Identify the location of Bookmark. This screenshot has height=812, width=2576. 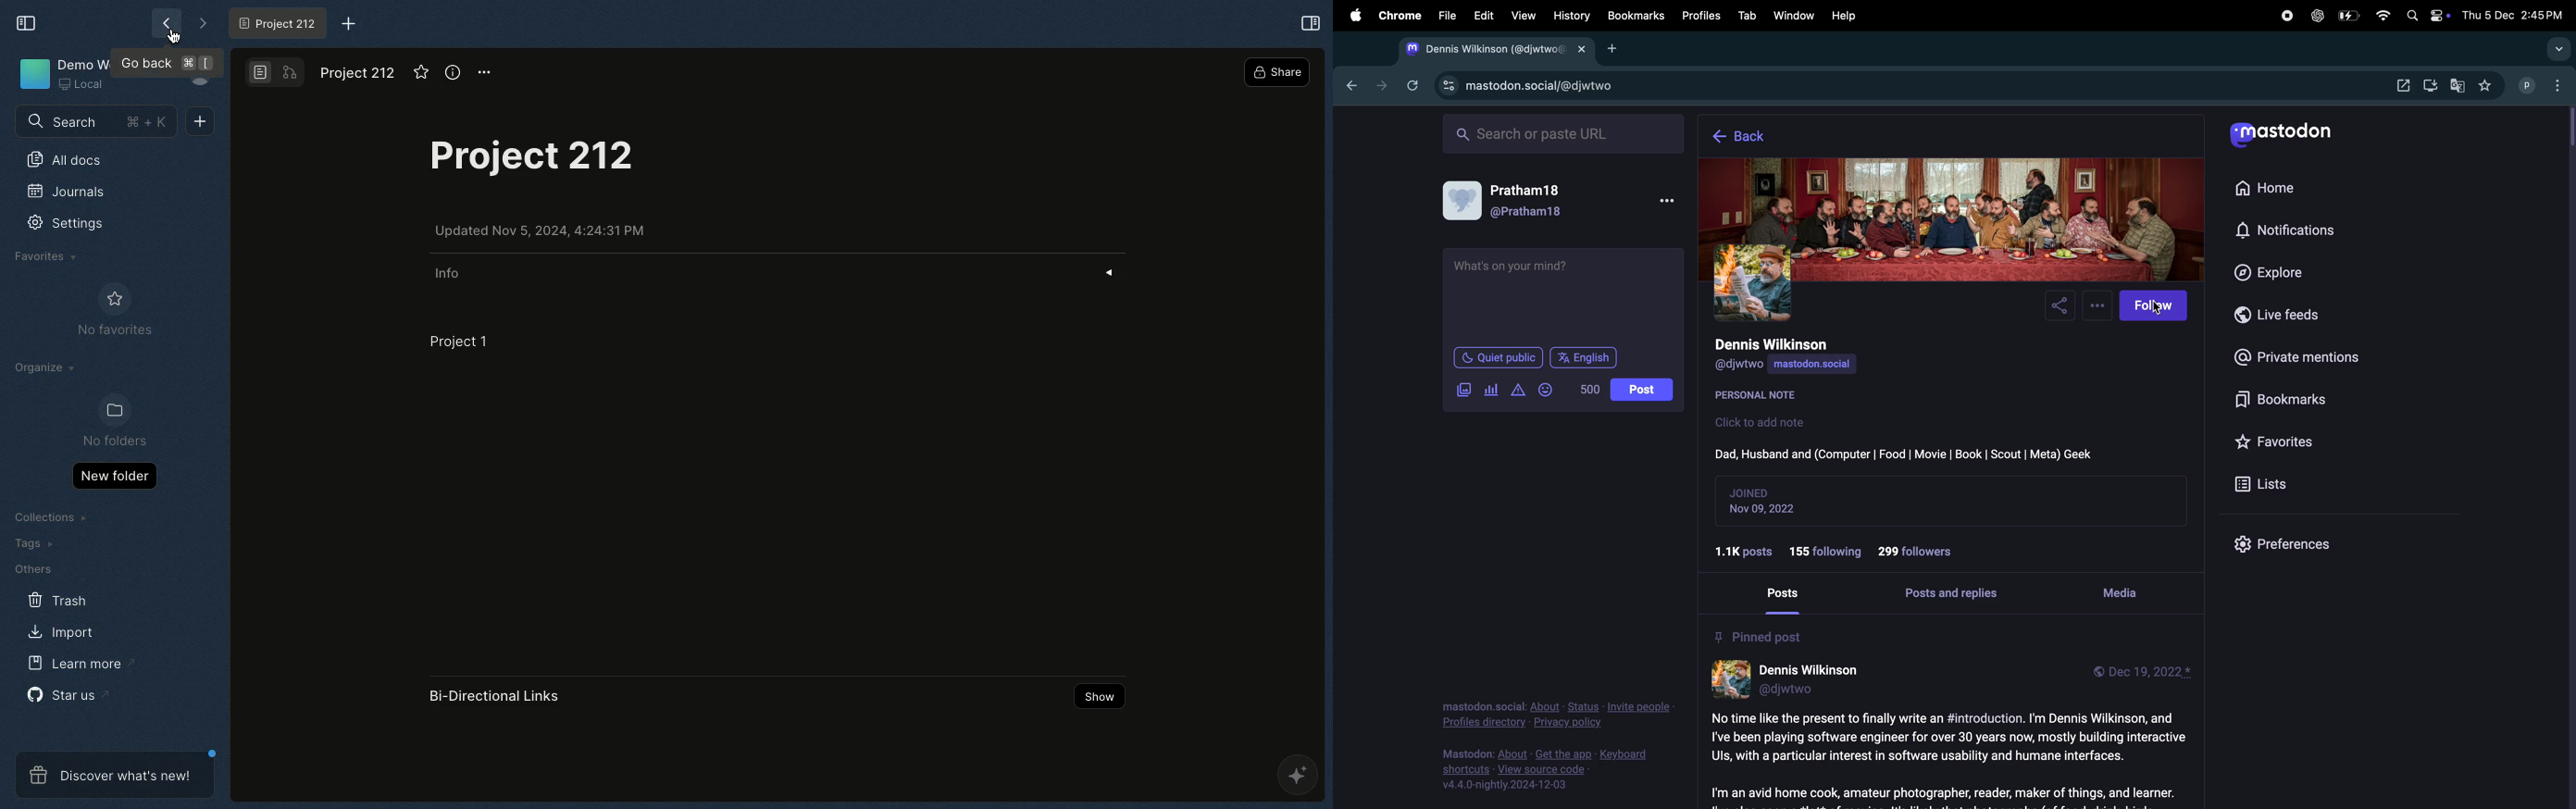
(1636, 16).